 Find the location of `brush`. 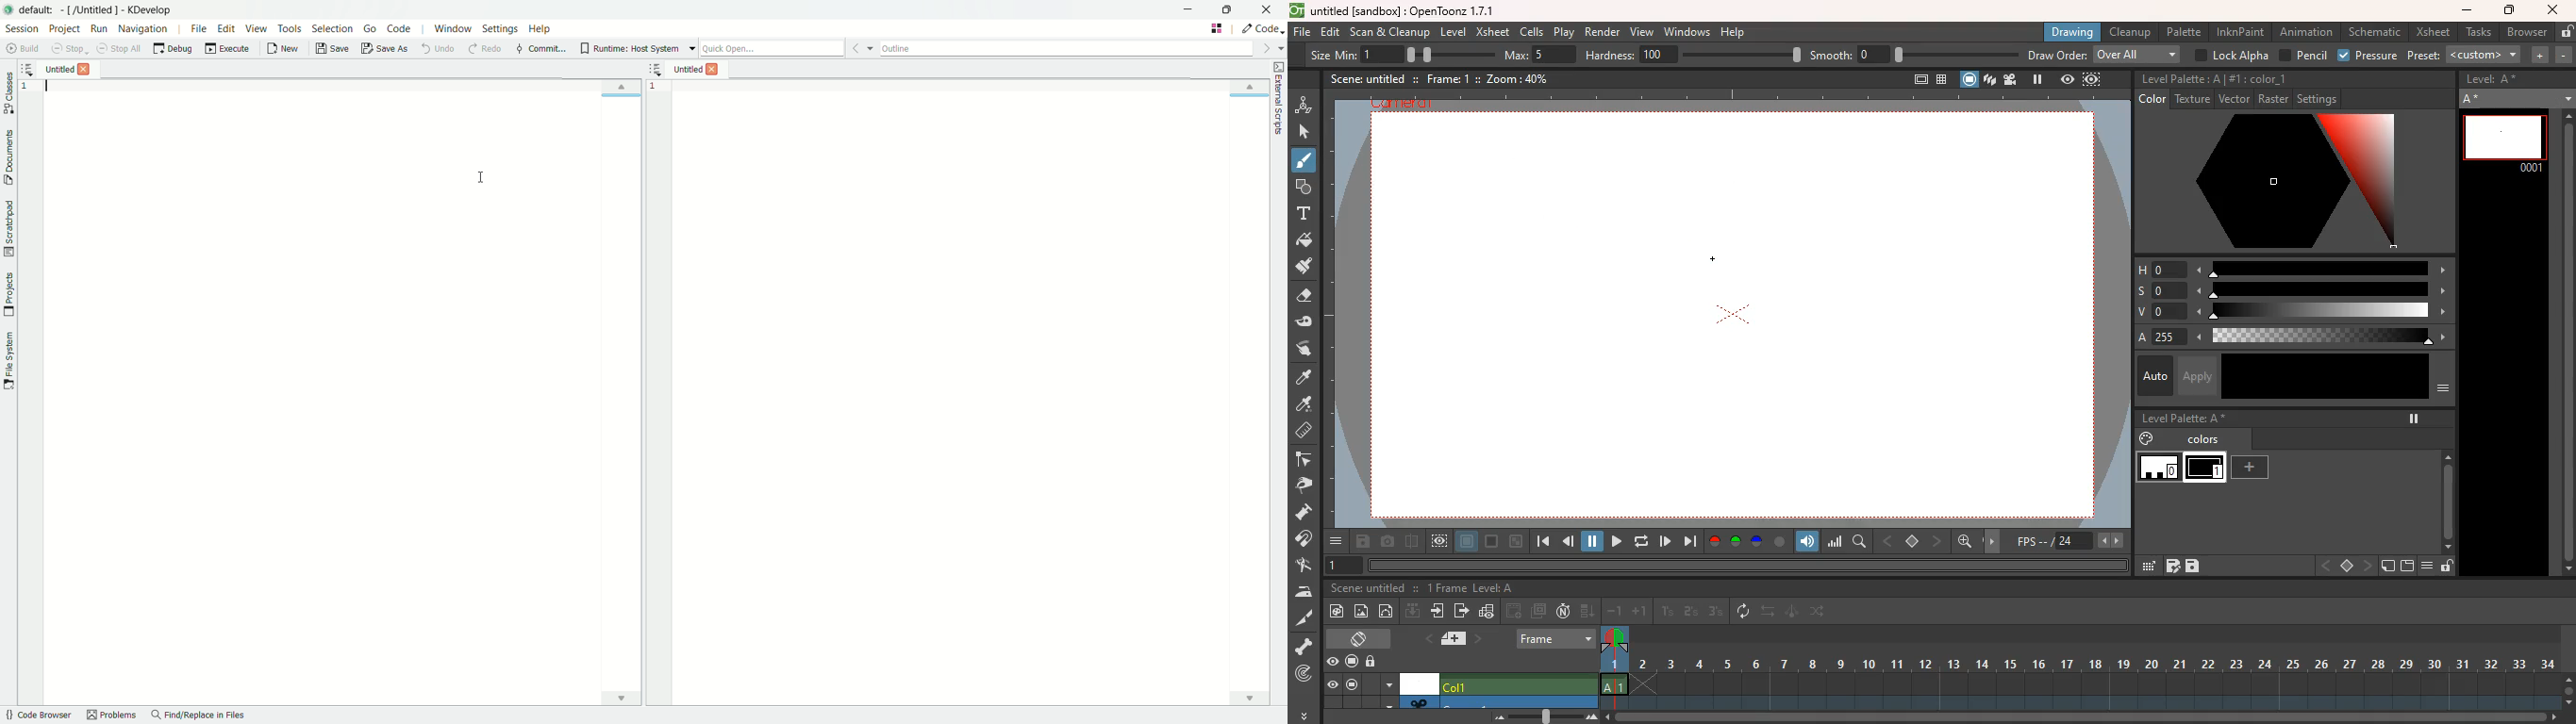

brush is located at coordinates (1303, 164).